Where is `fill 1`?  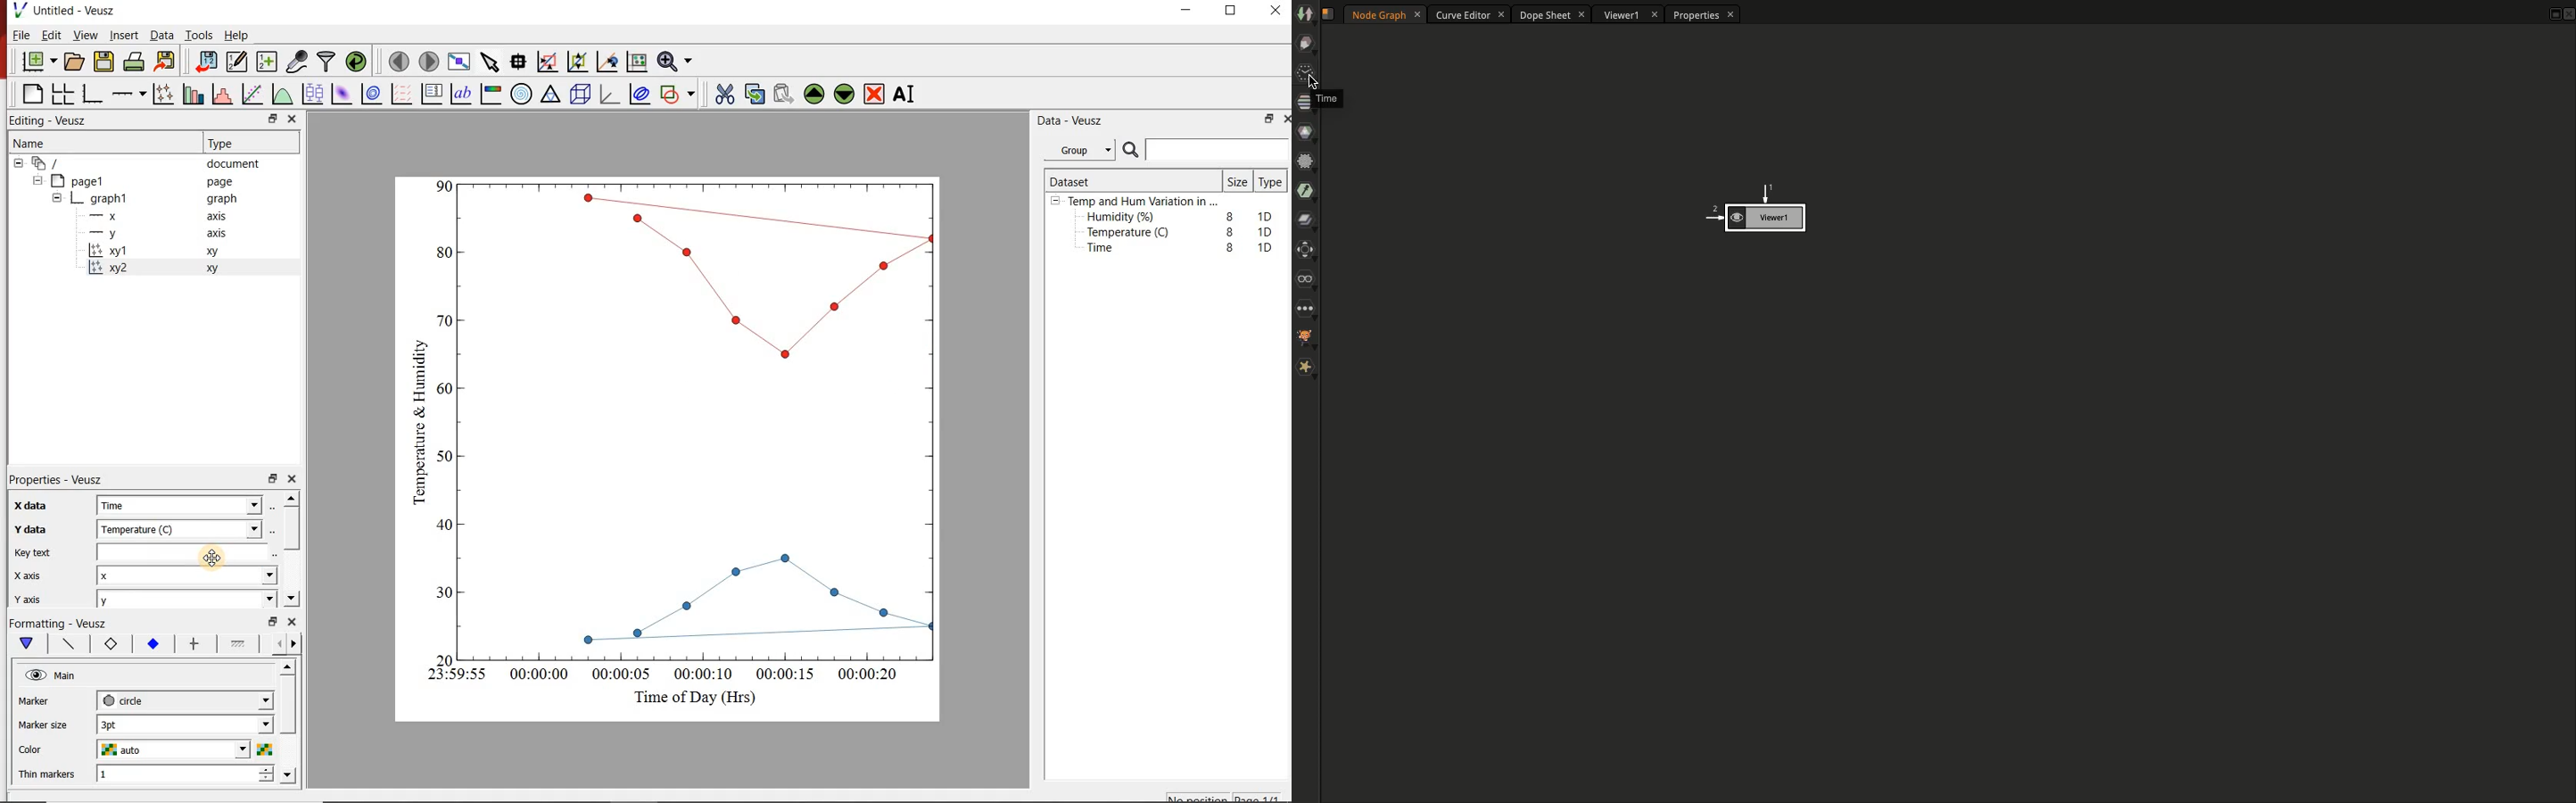 fill 1 is located at coordinates (239, 645).